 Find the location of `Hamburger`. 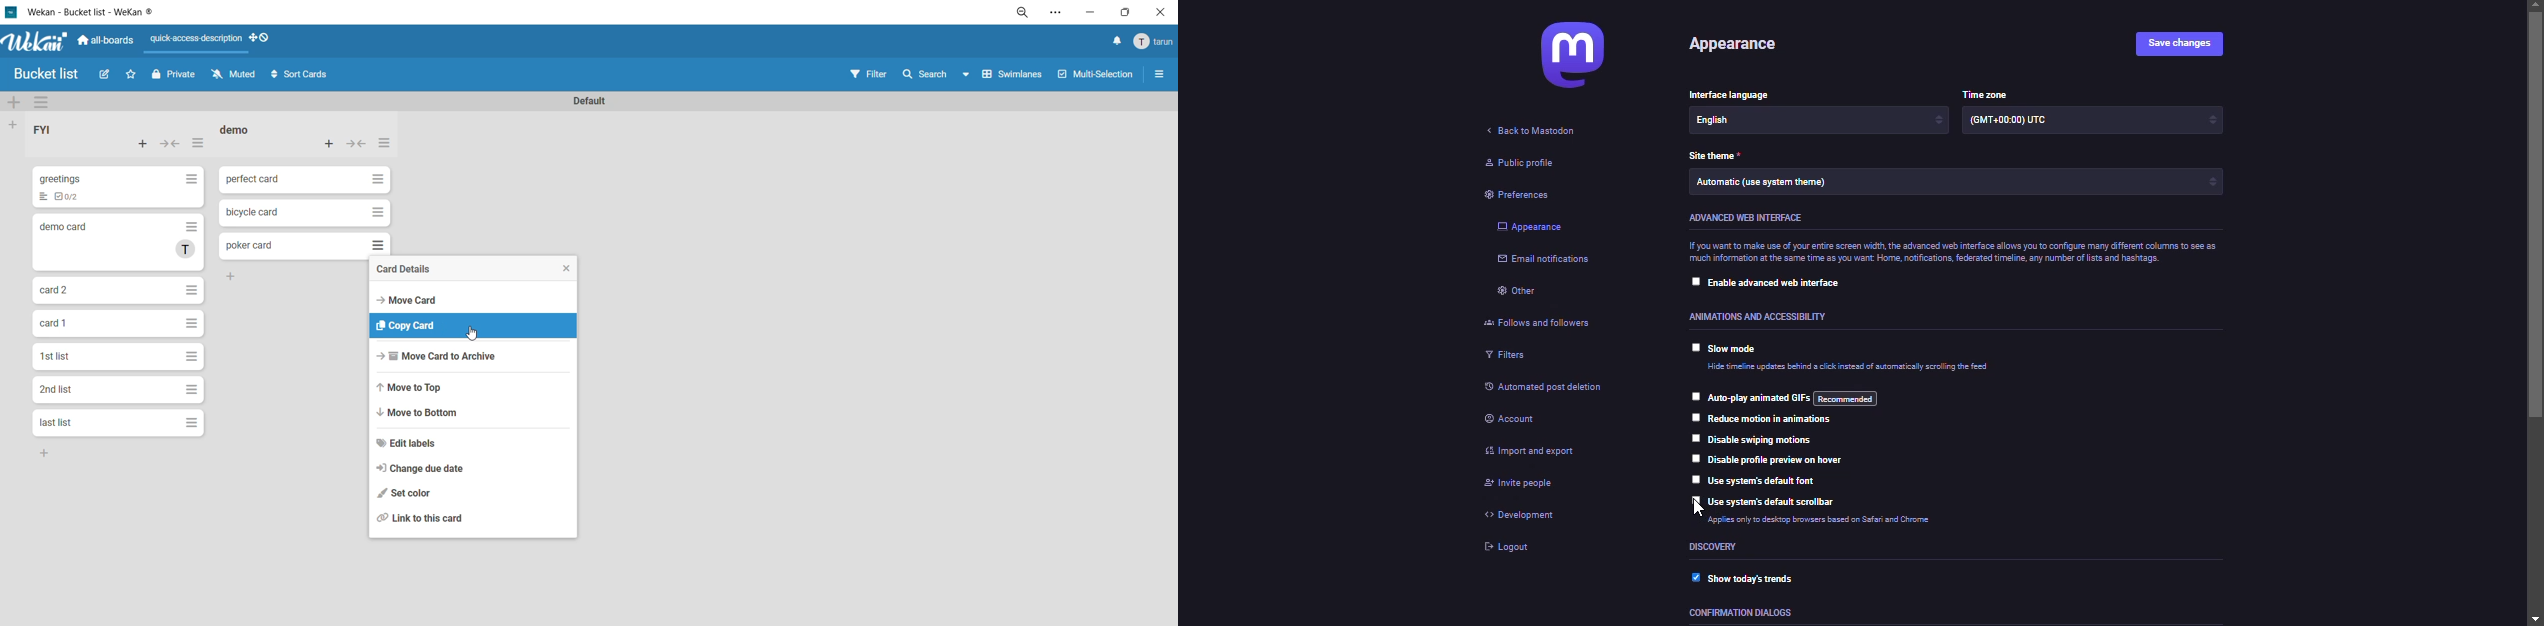

Hamburger is located at coordinates (195, 422).